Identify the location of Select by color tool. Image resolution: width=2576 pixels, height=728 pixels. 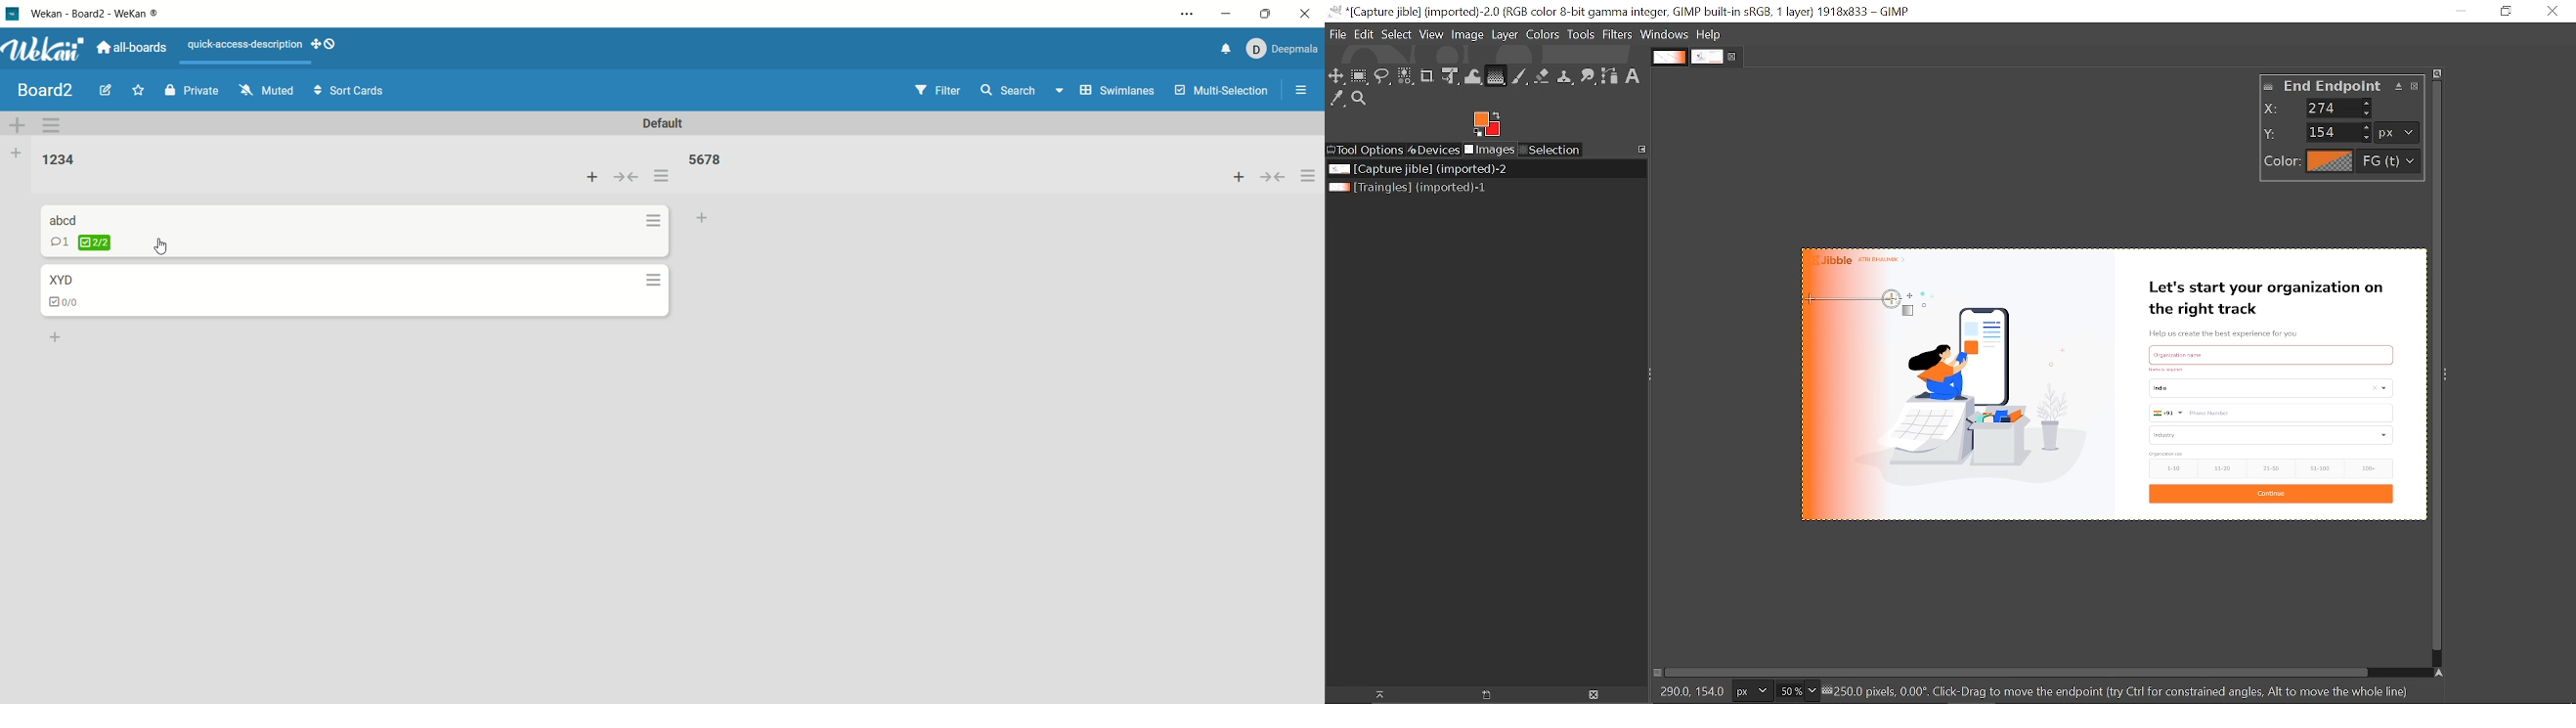
(1406, 75).